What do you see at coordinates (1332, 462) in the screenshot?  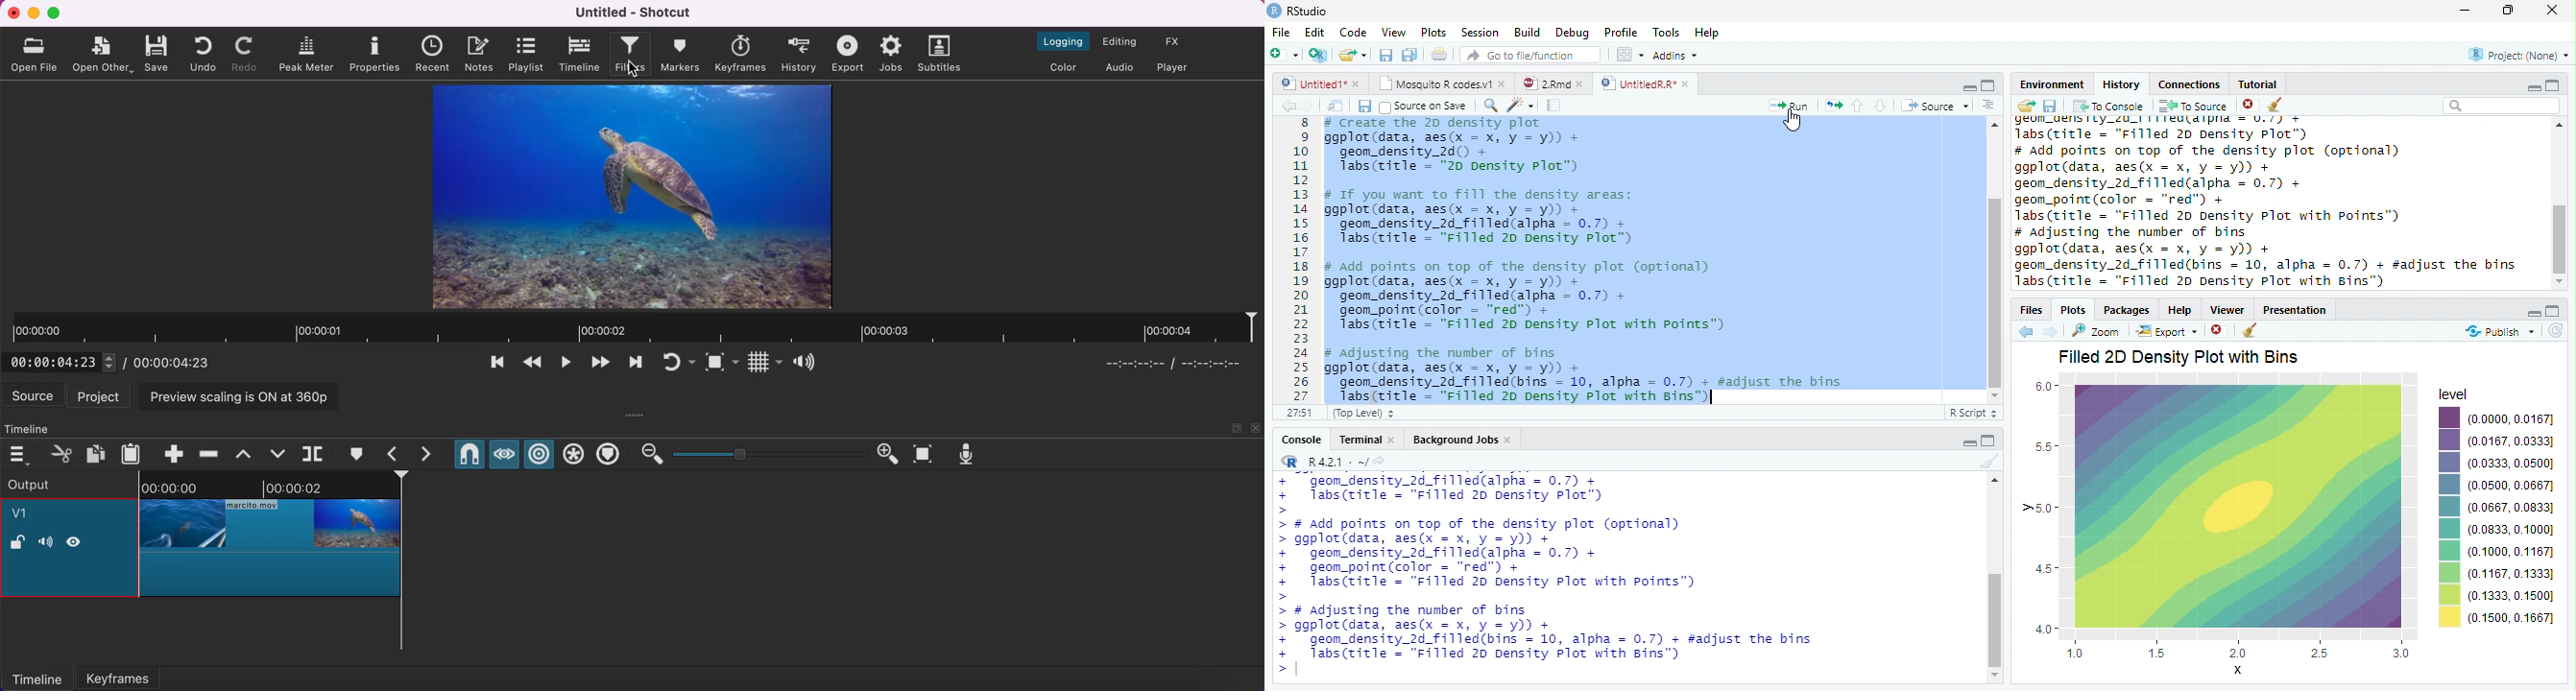 I see `R421 - ~/` at bounding box center [1332, 462].